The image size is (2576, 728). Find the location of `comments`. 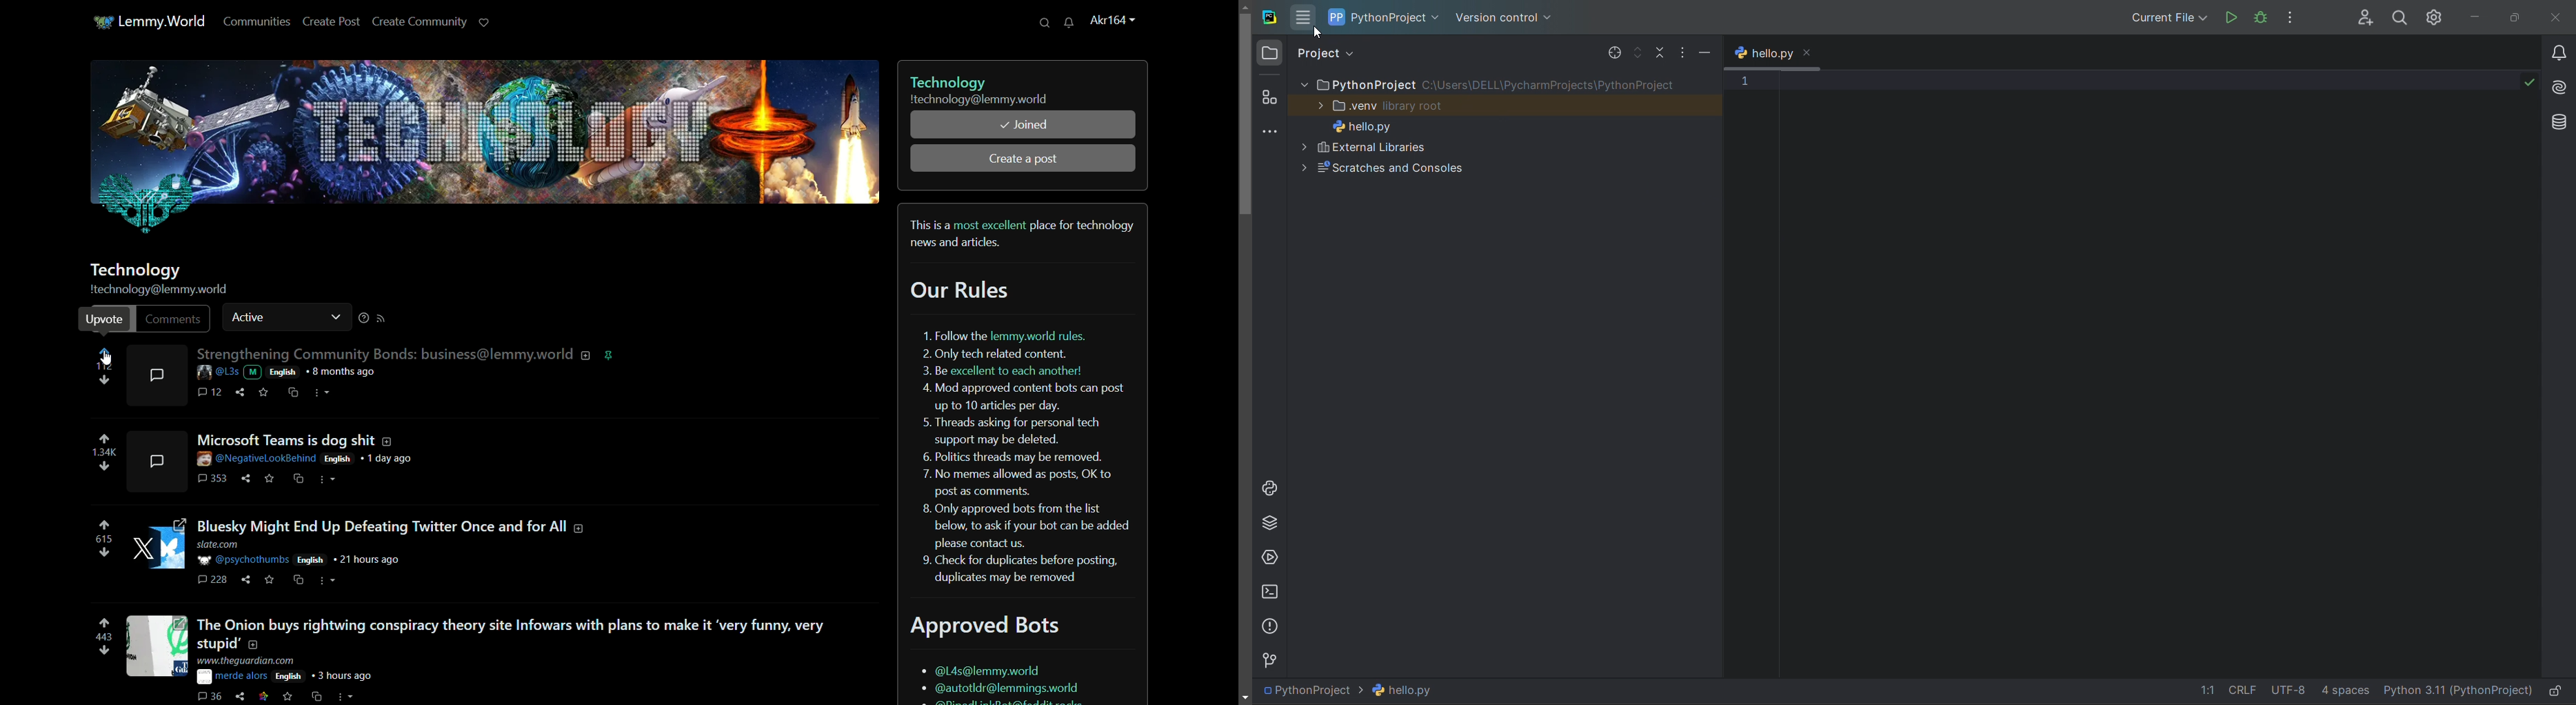

comments is located at coordinates (156, 375).